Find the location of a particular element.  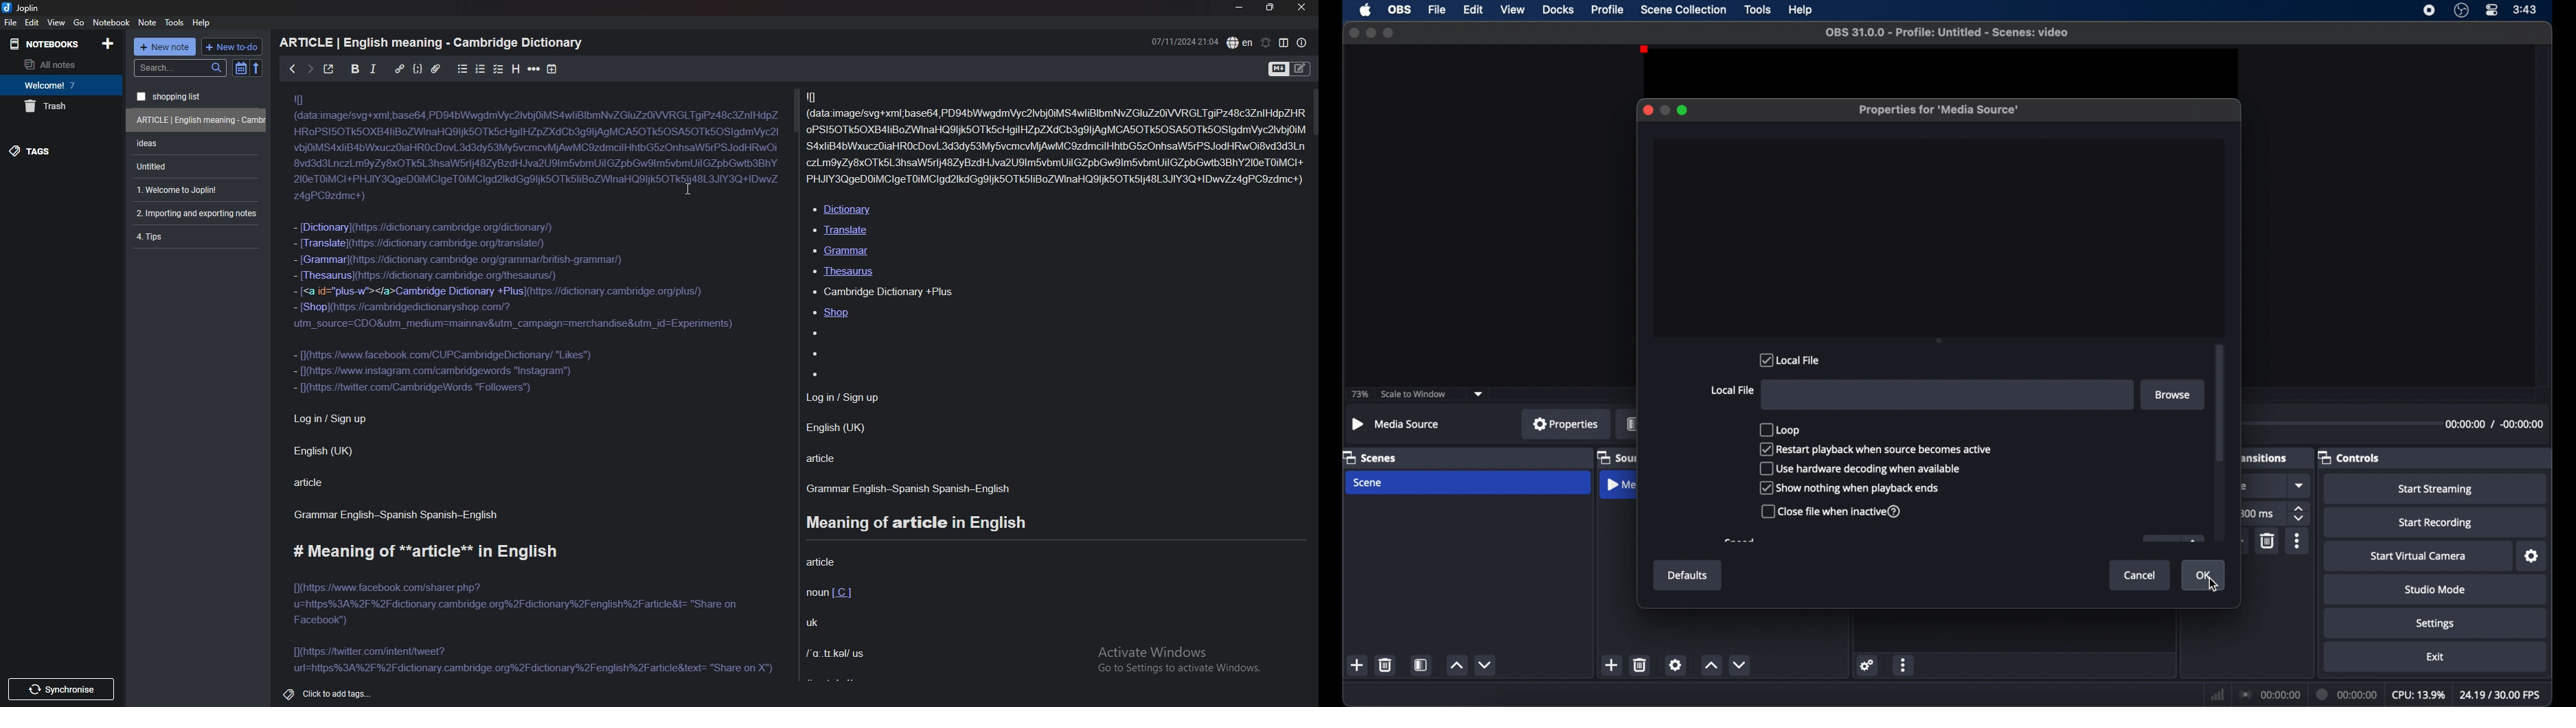

toggle sort order is located at coordinates (240, 69).